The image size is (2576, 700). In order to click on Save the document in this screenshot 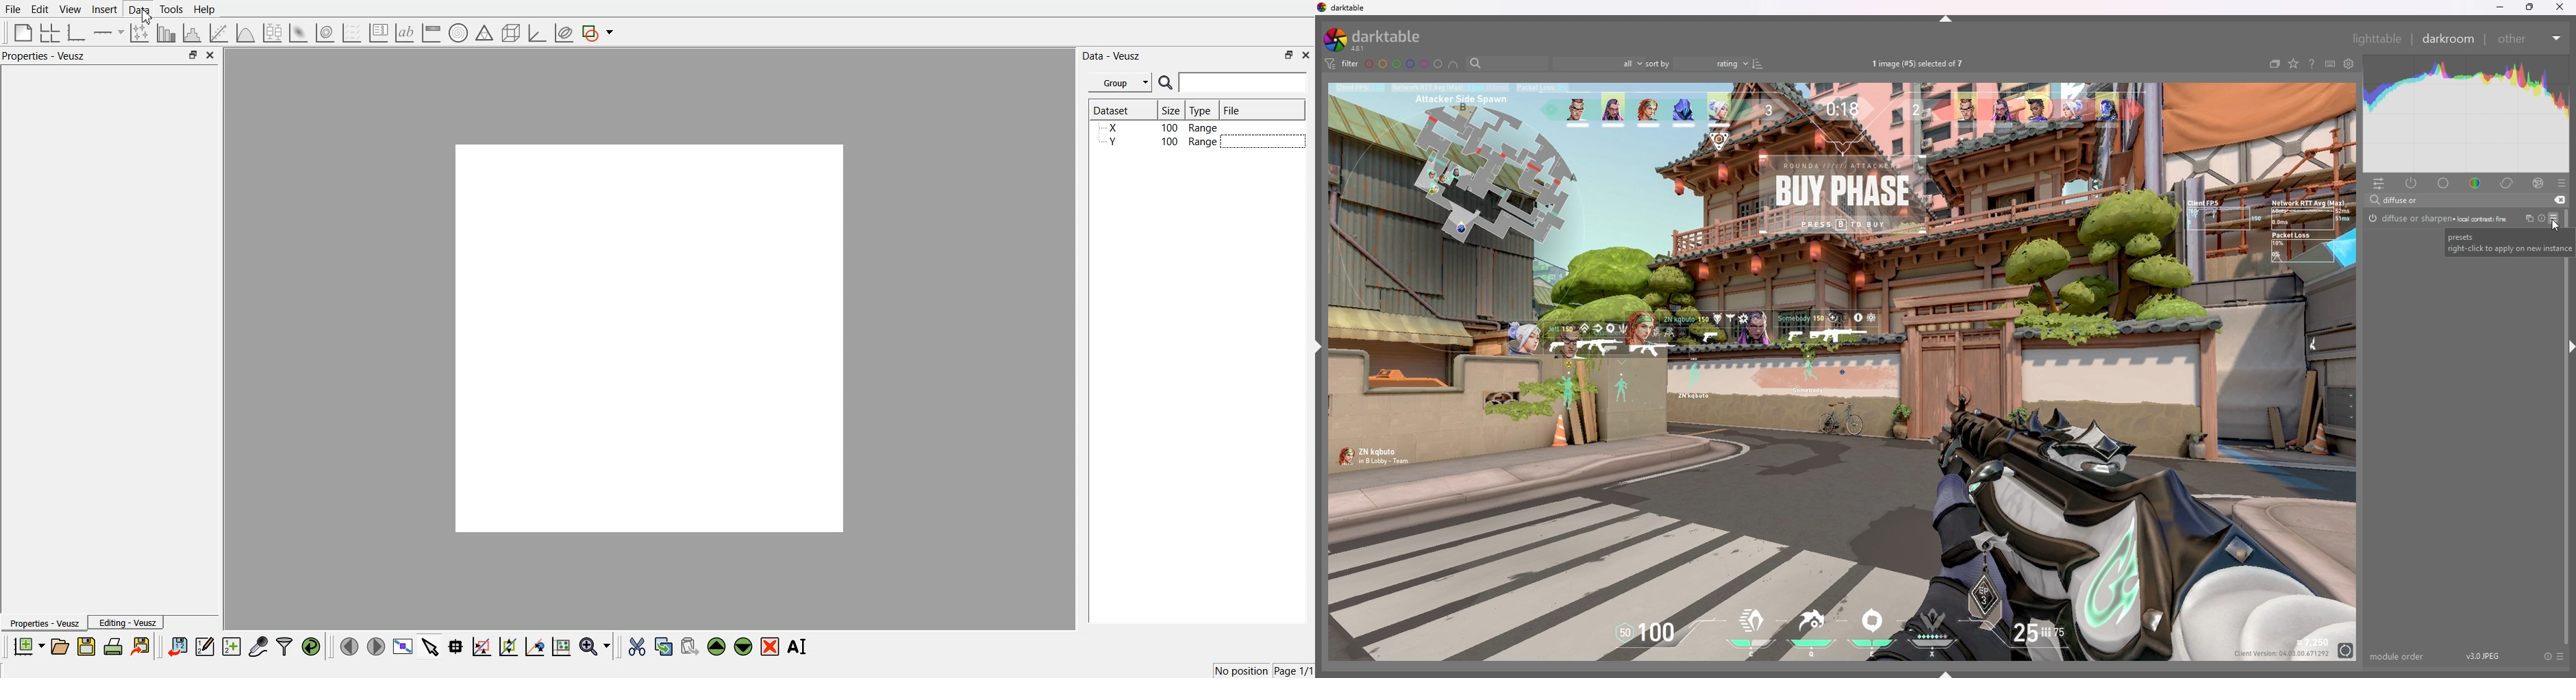, I will do `click(86, 646)`.